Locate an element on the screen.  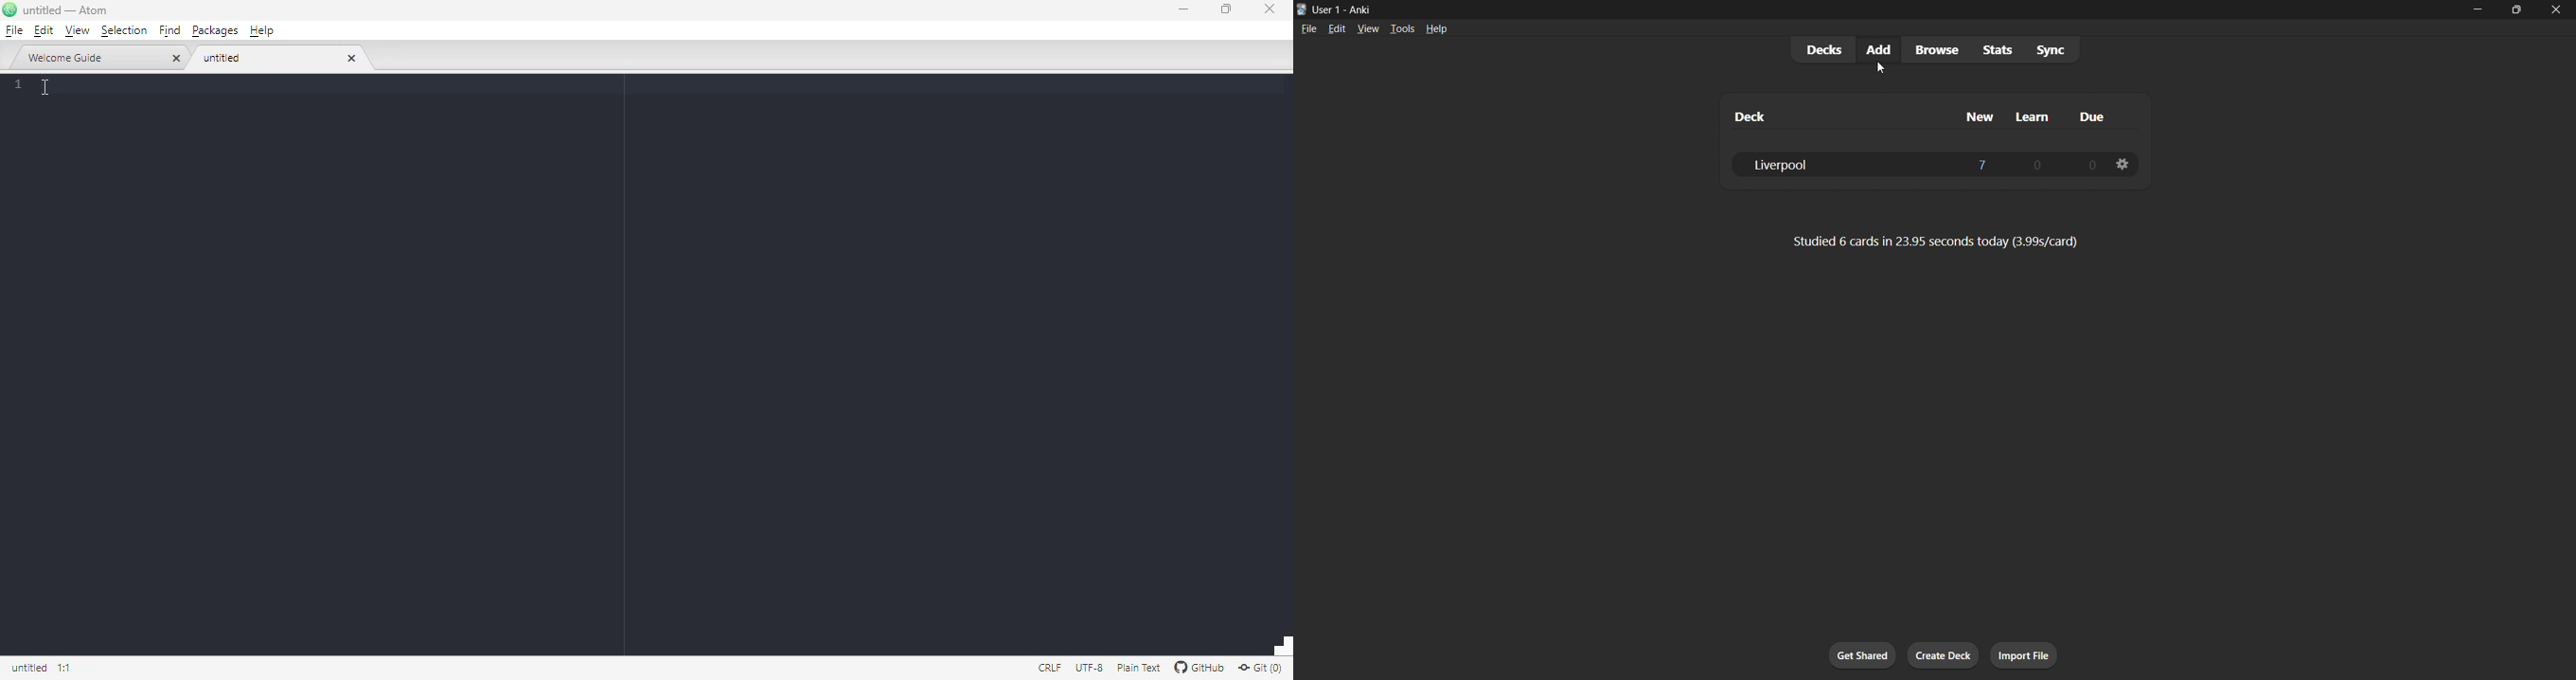
deck column is located at coordinates (1821, 114).